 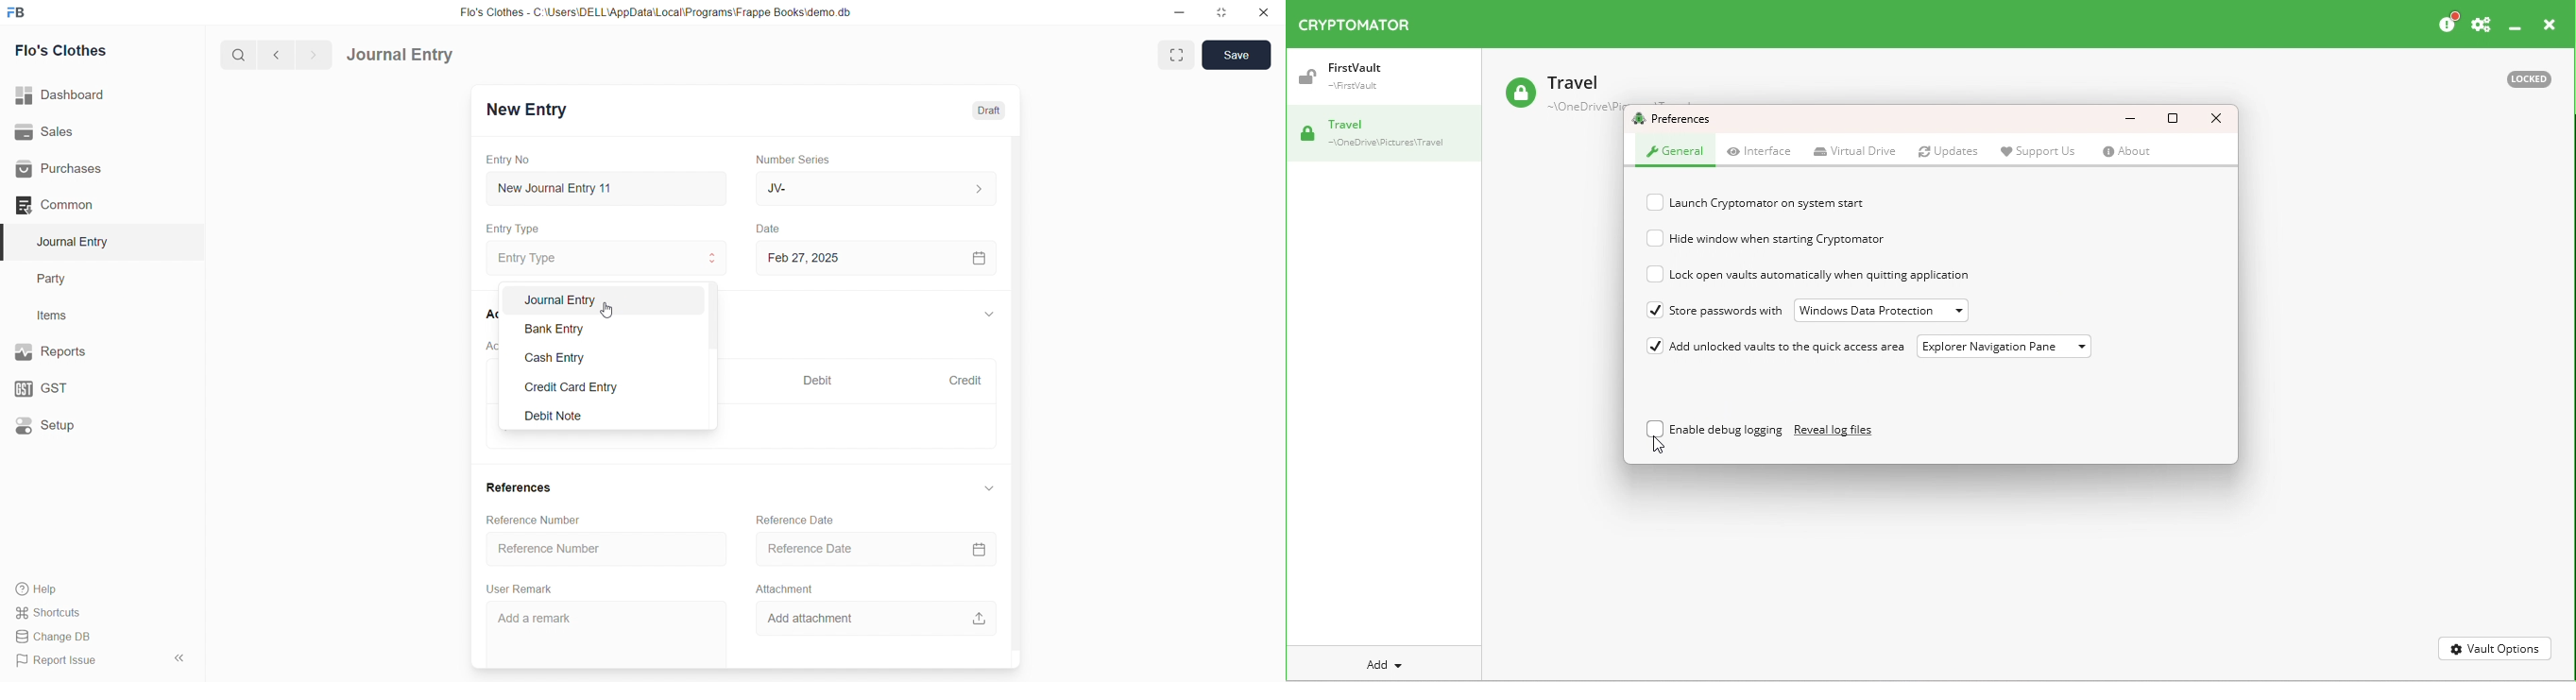 I want to click on Minimize, so click(x=2129, y=116).